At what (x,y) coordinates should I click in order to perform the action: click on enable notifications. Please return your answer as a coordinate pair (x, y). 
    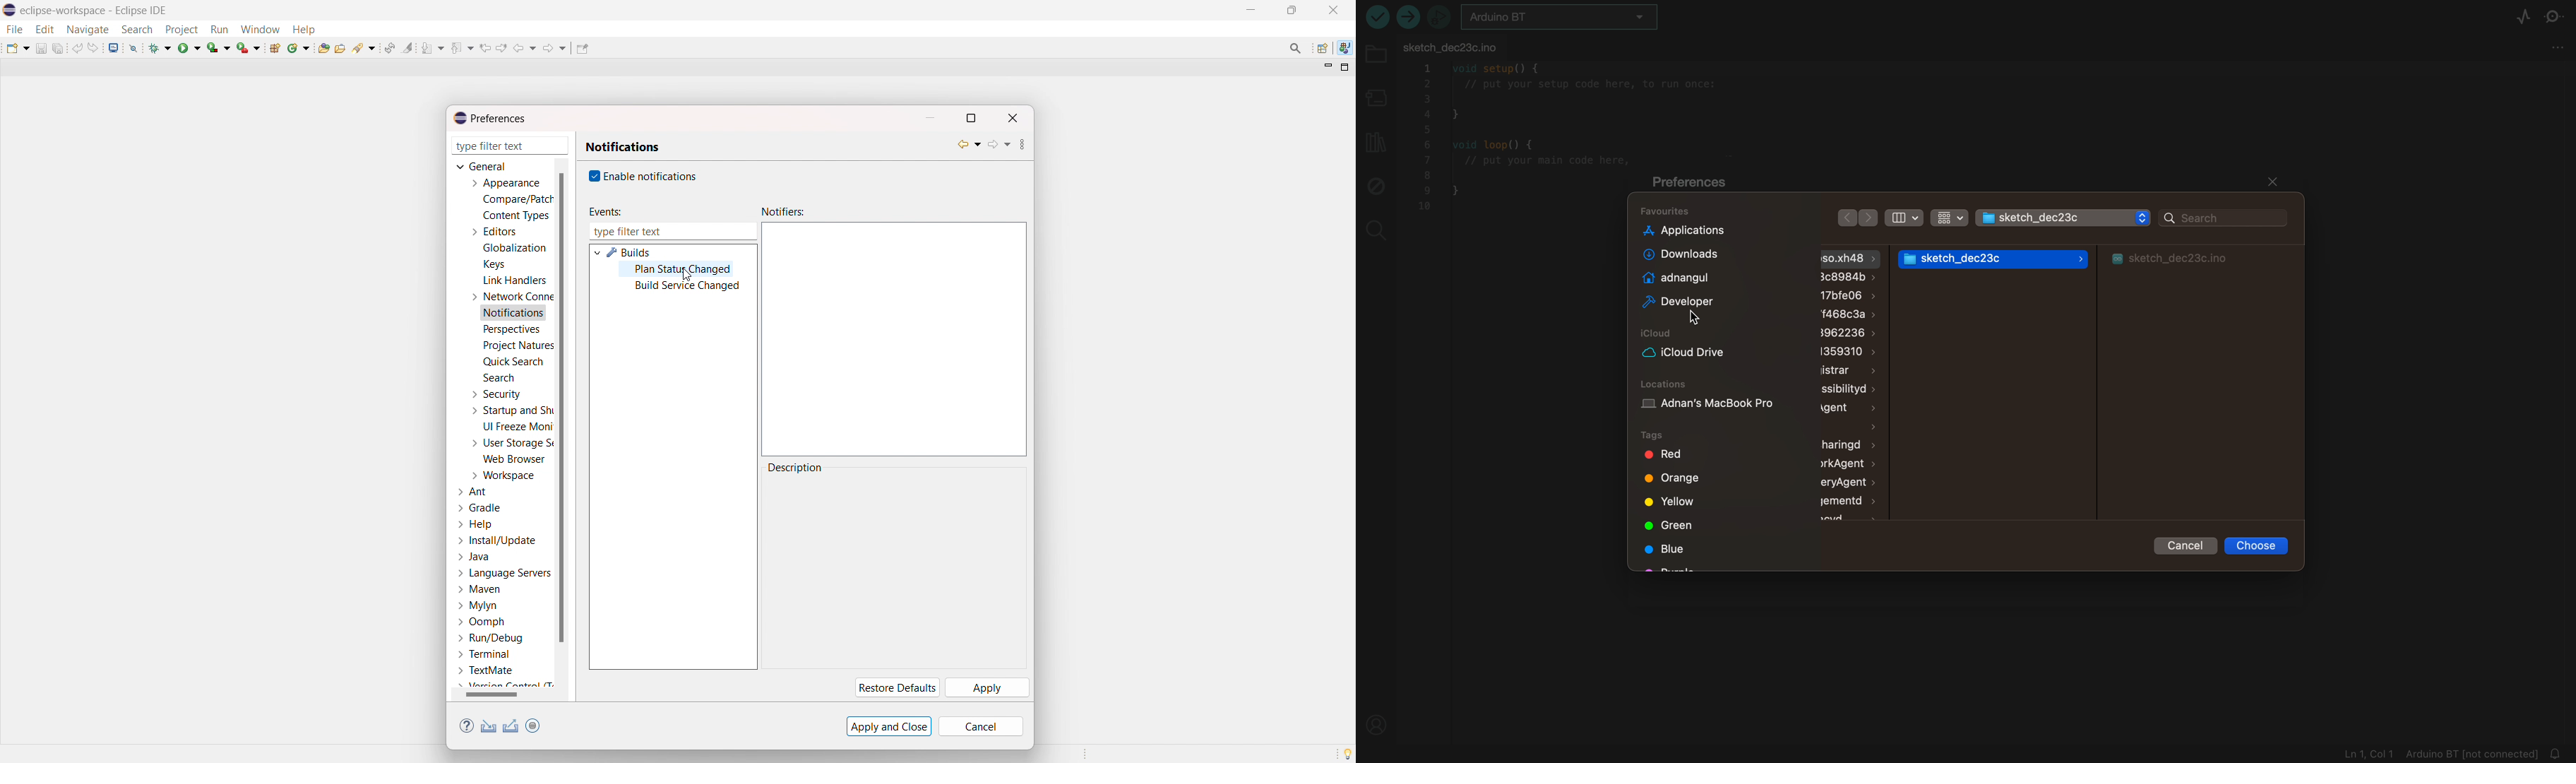
    Looking at the image, I should click on (652, 175).